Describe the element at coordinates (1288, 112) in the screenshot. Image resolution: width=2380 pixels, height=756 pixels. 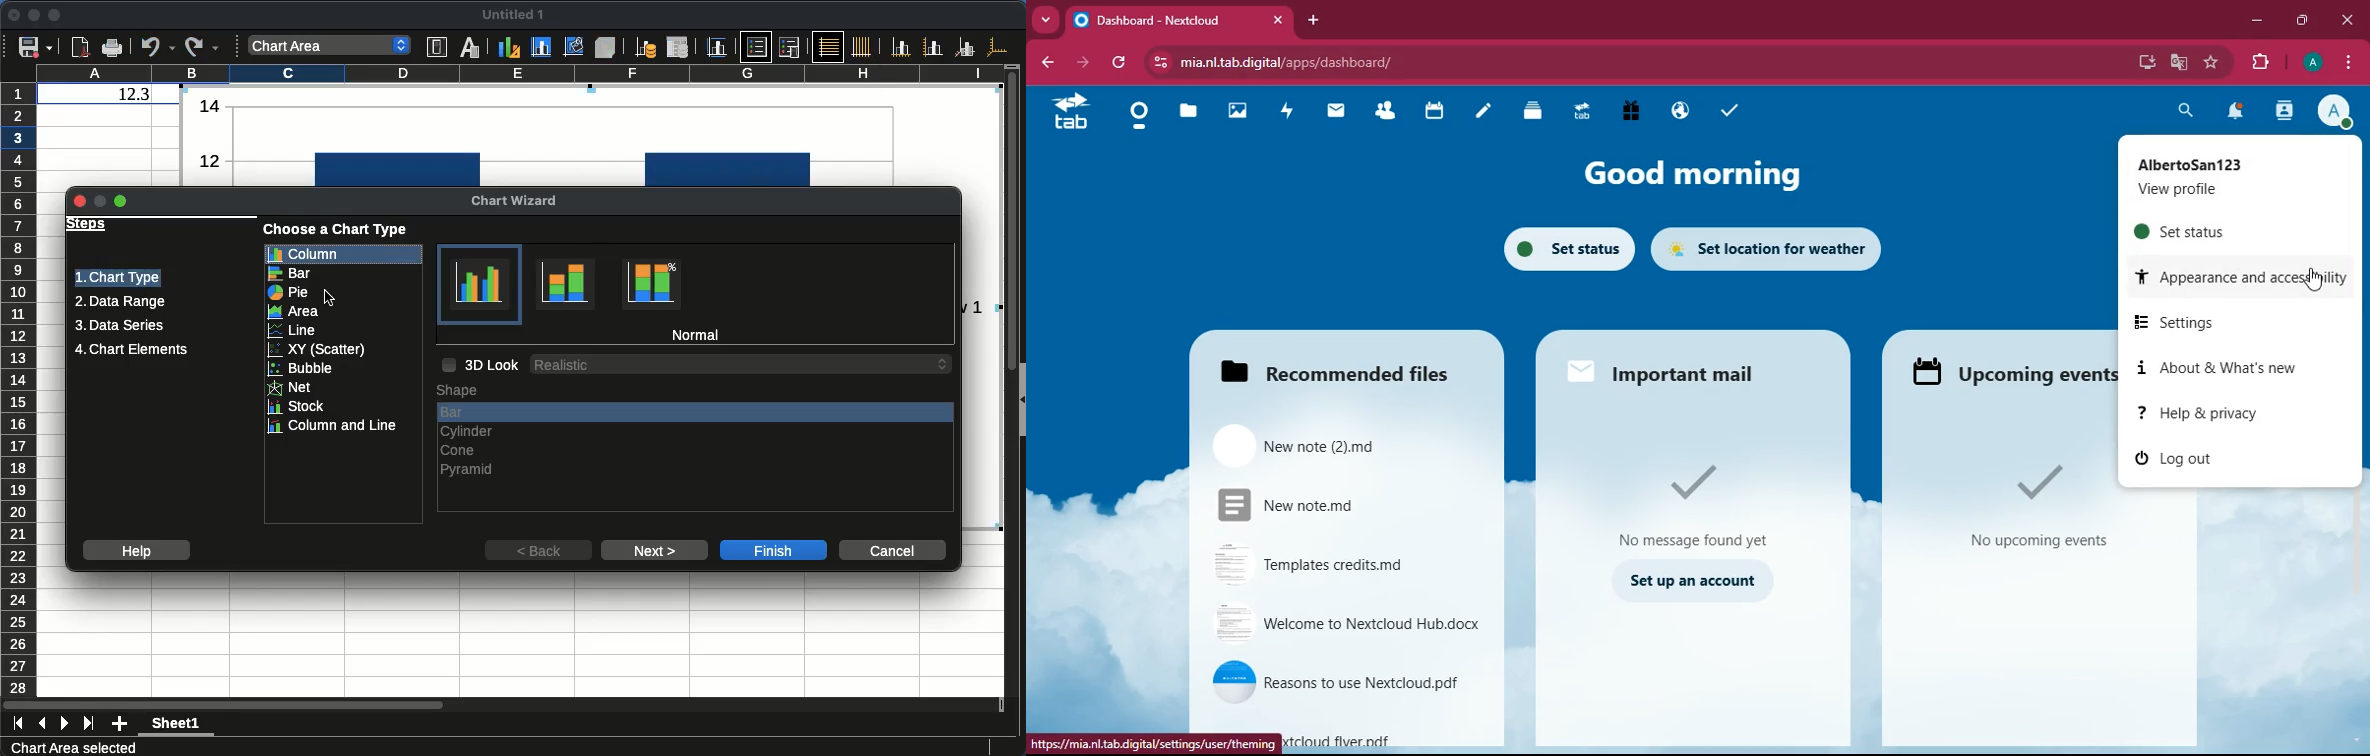
I see `activity` at that location.